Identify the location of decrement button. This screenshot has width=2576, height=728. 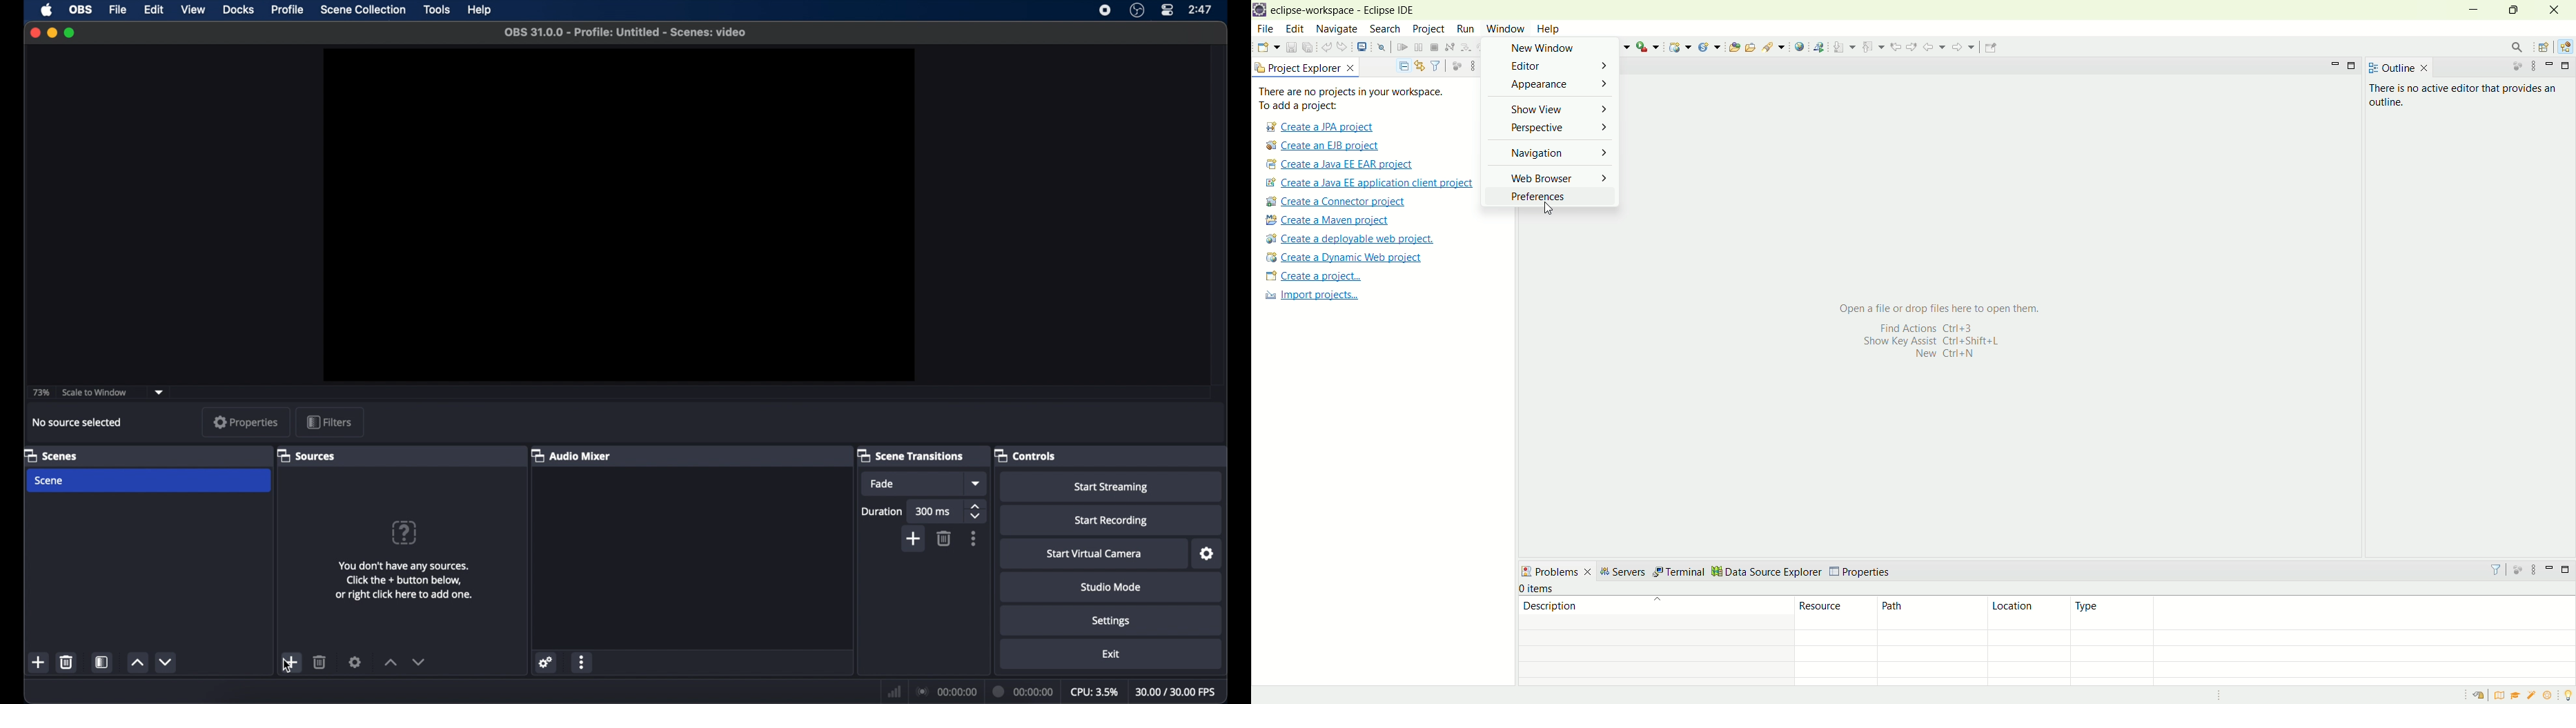
(167, 661).